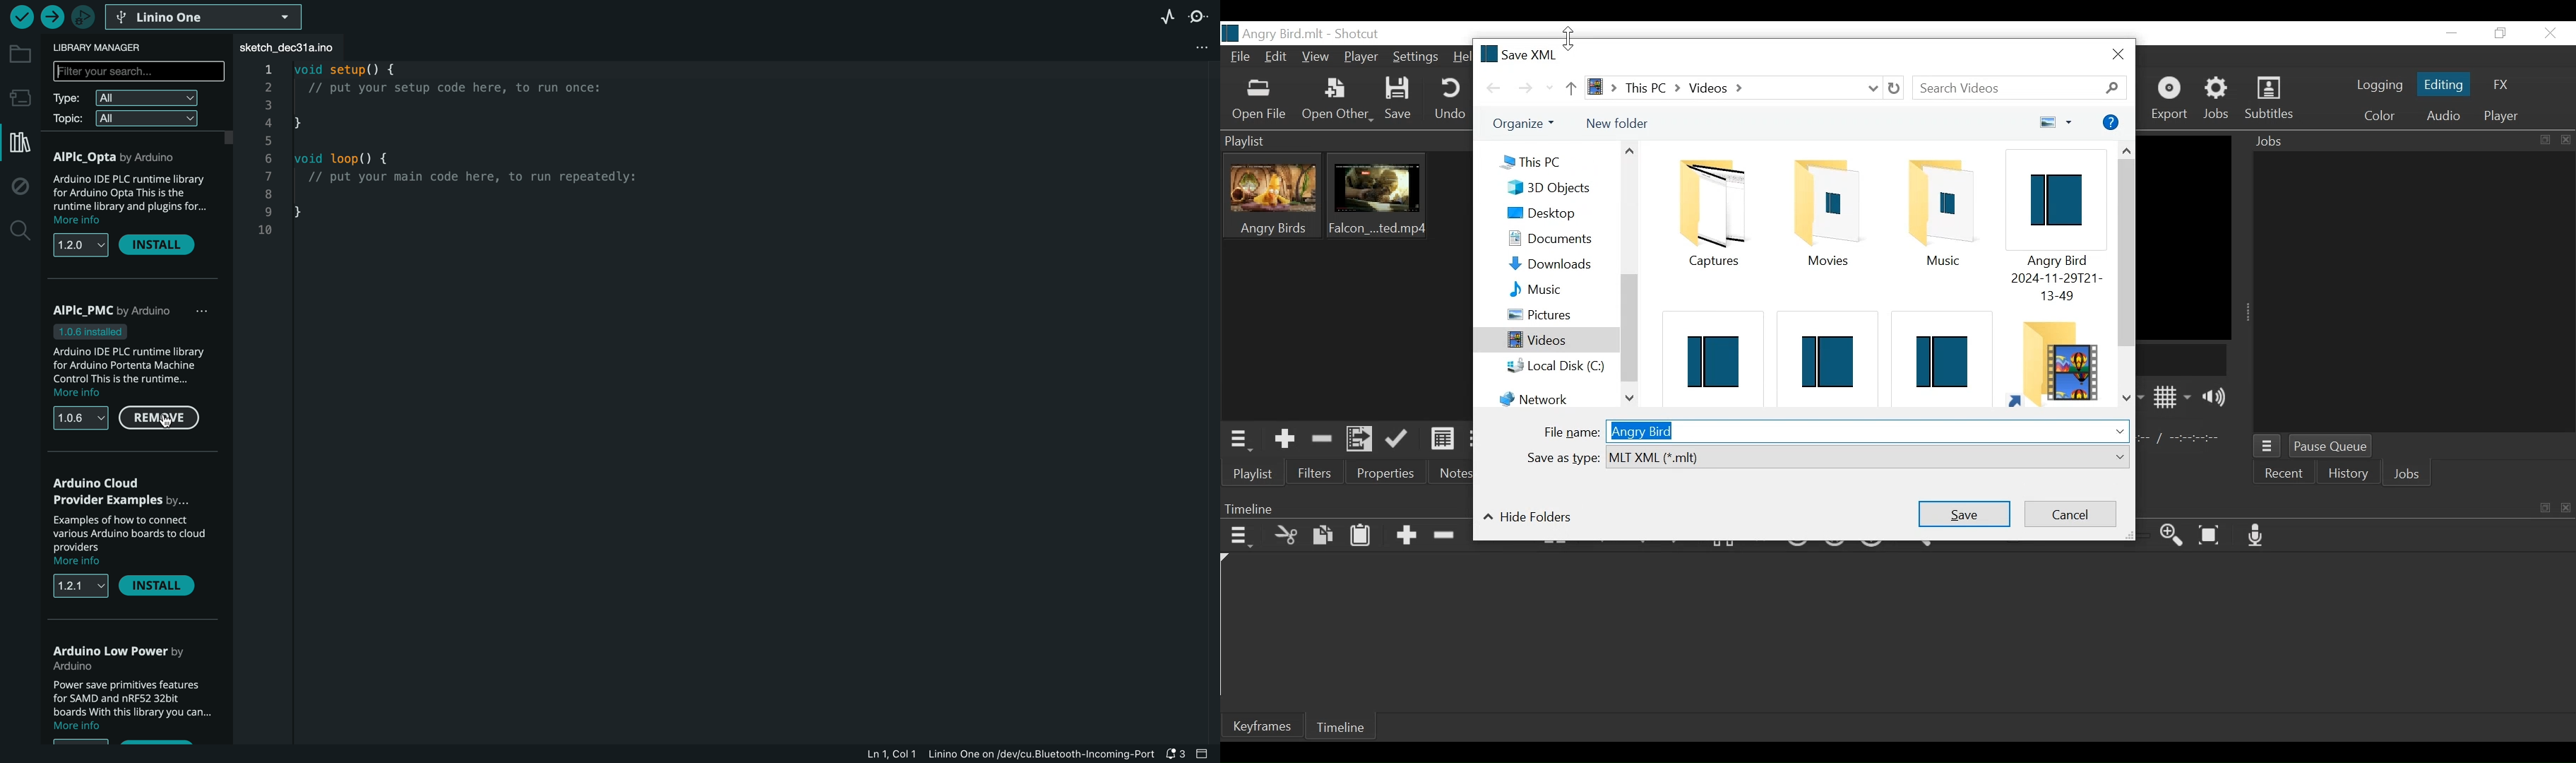 This screenshot has height=784, width=2576. What do you see at coordinates (2552, 34) in the screenshot?
I see `Close` at bounding box center [2552, 34].